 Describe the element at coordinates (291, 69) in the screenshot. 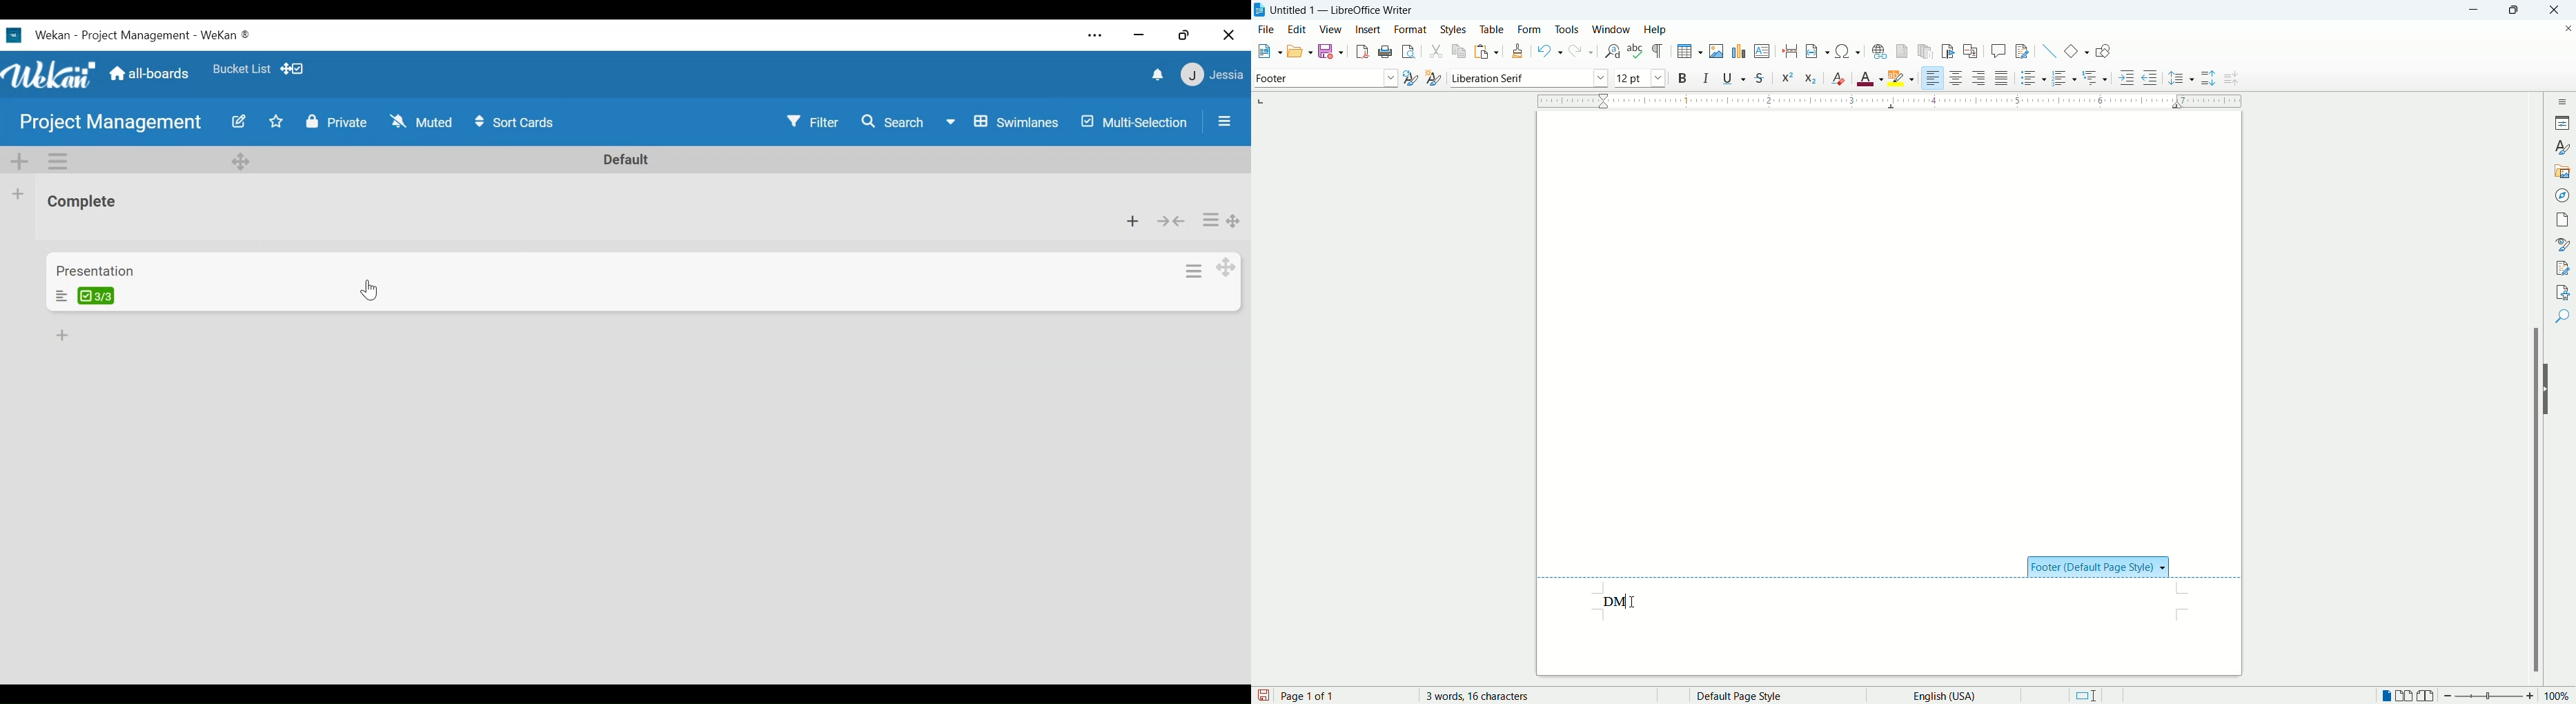

I see `Show/Hide desktop drag handle` at that location.